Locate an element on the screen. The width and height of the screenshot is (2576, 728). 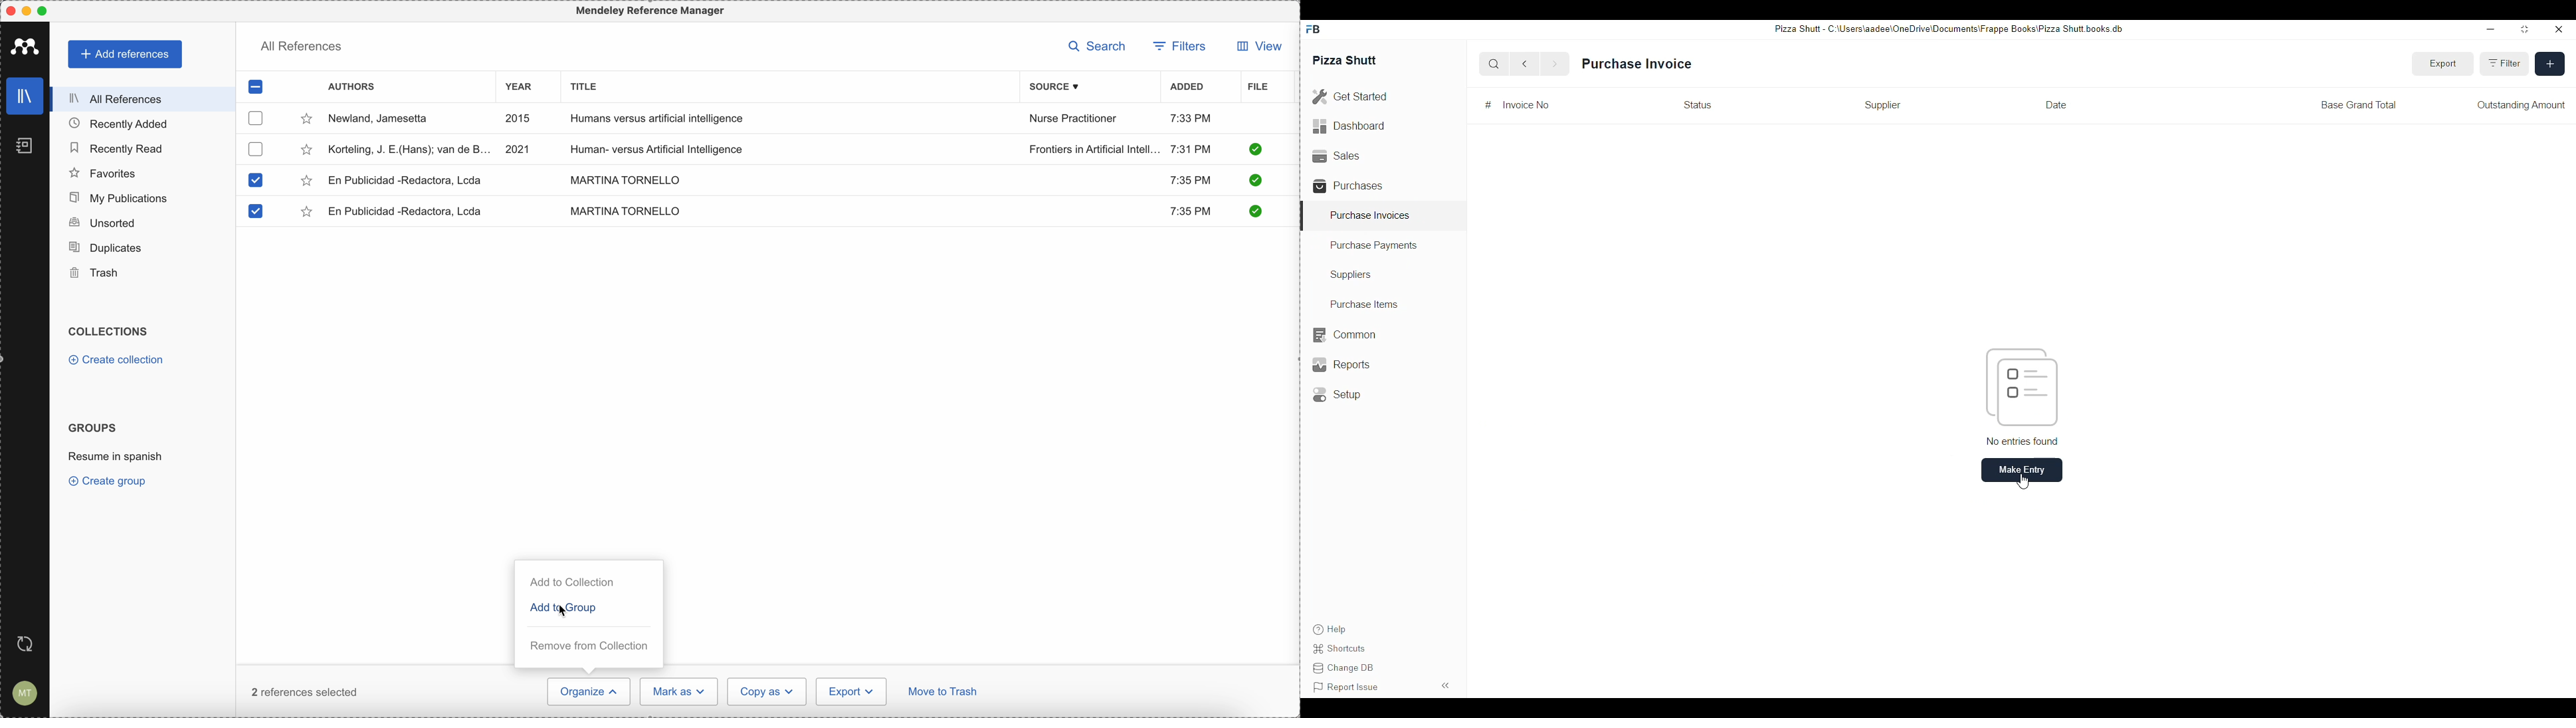
check it is located at coordinates (1254, 211).